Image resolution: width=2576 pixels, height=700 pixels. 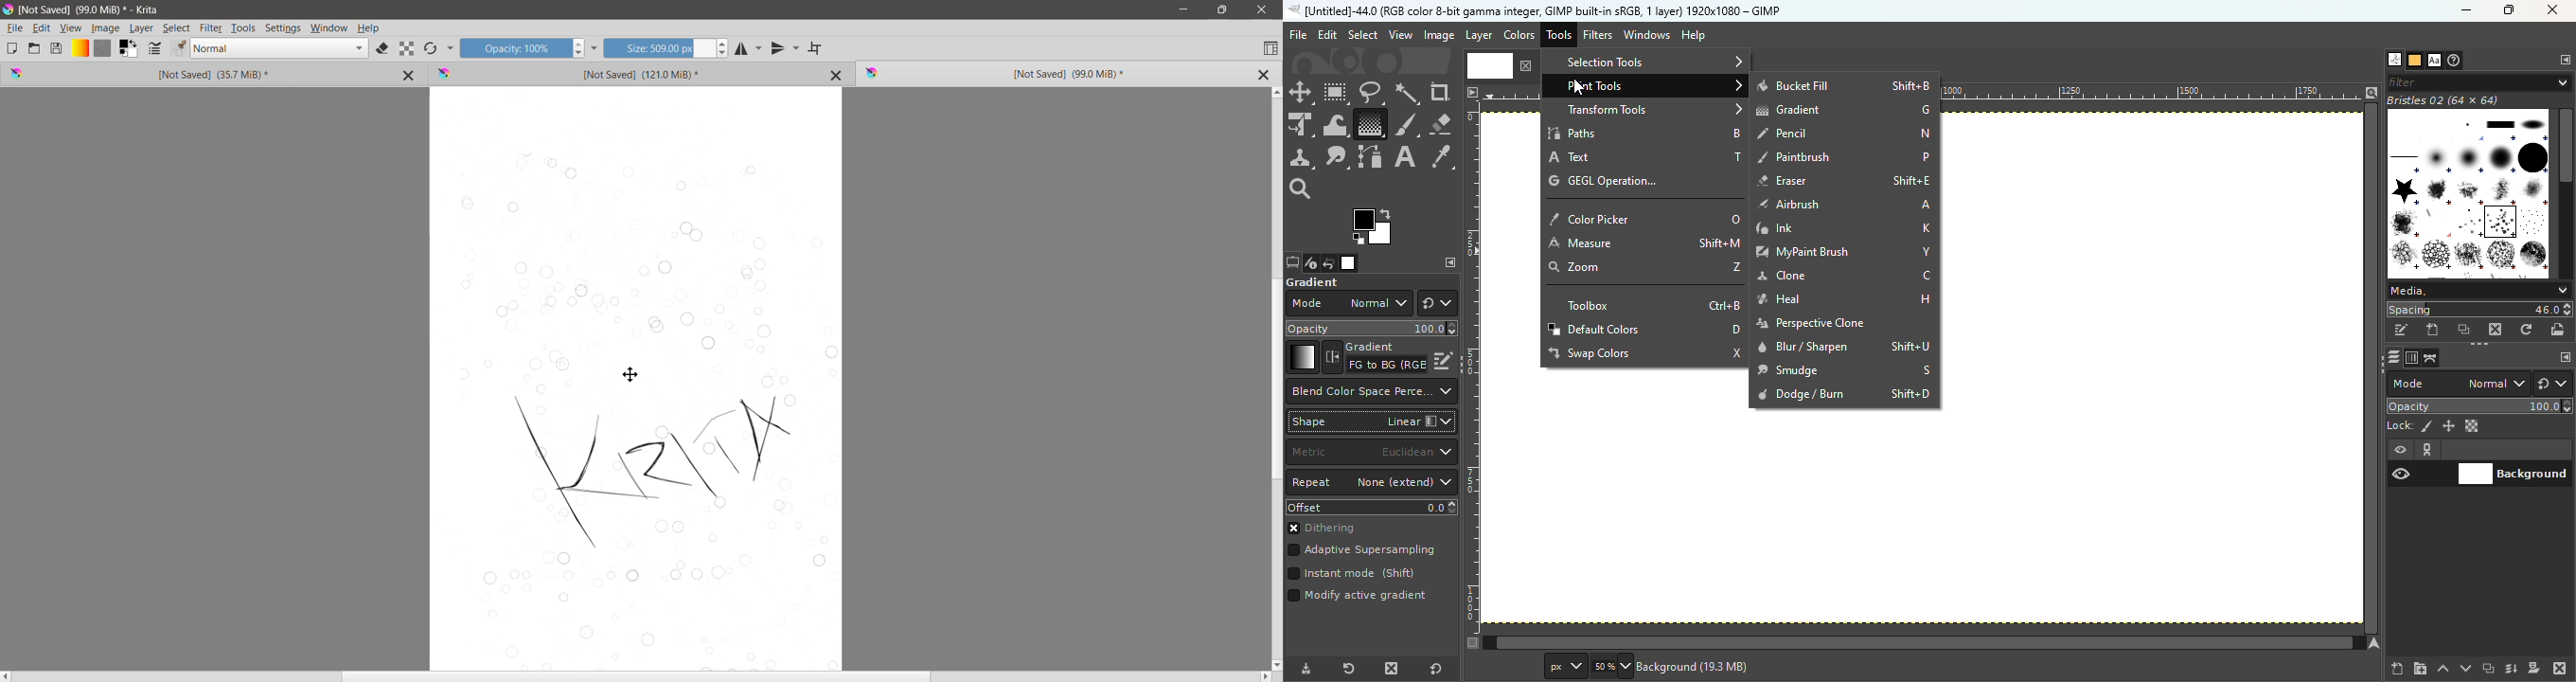 I want to click on Create a new brush, so click(x=2434, y=330).